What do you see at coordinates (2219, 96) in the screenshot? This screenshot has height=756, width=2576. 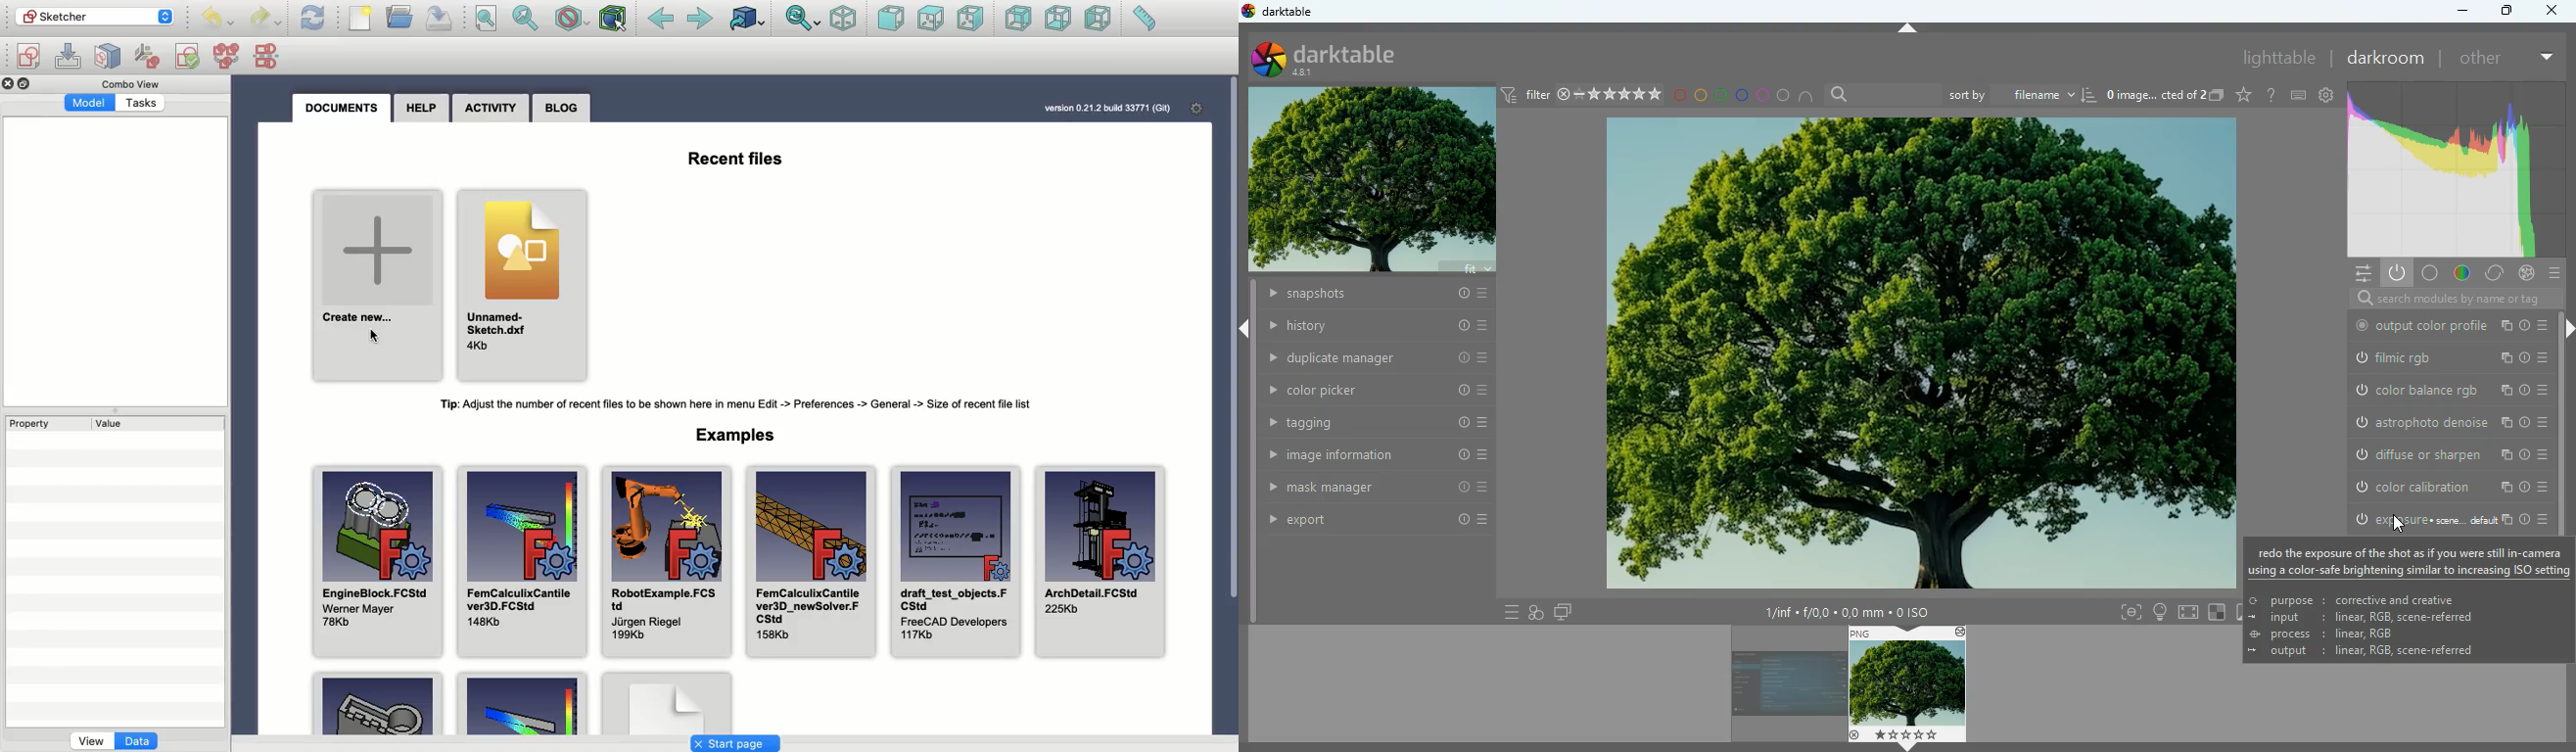 I see `copy` at bounding box center [2219, 96].